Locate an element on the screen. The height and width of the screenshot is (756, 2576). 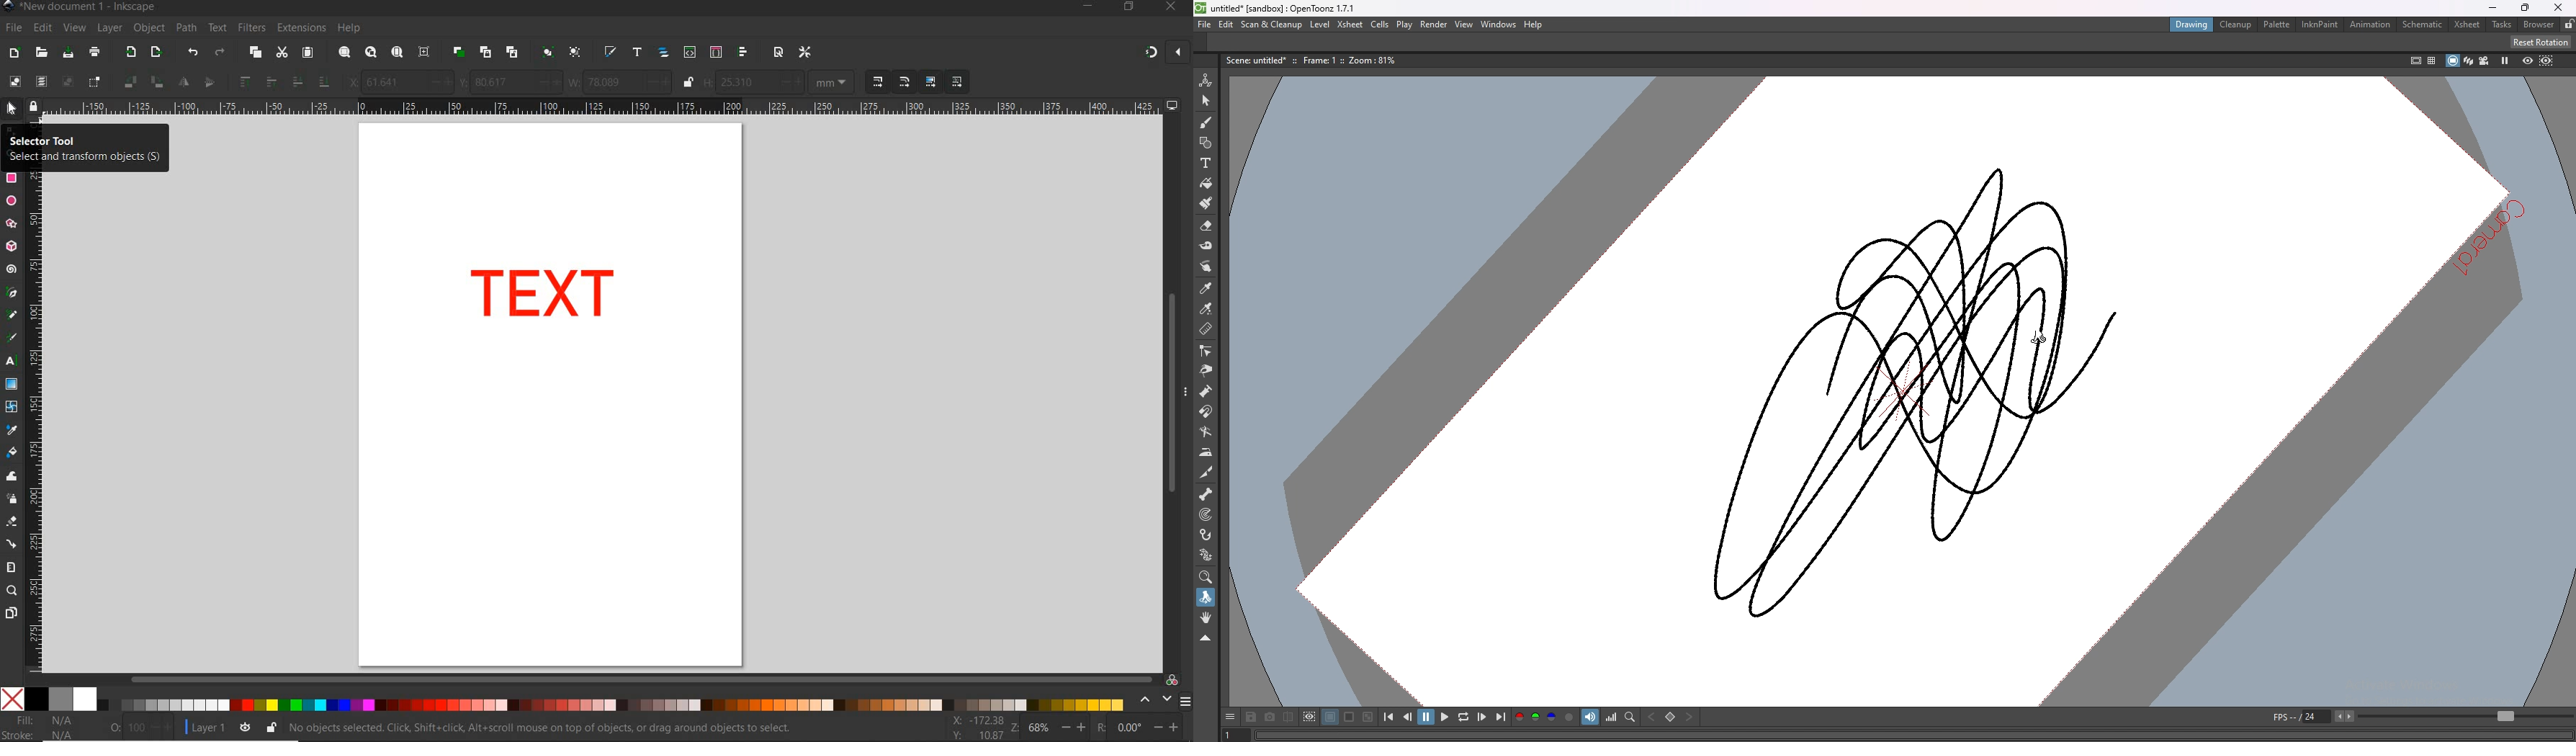
toggle selection box to select all touched objects is located at coordinates (94, 82).